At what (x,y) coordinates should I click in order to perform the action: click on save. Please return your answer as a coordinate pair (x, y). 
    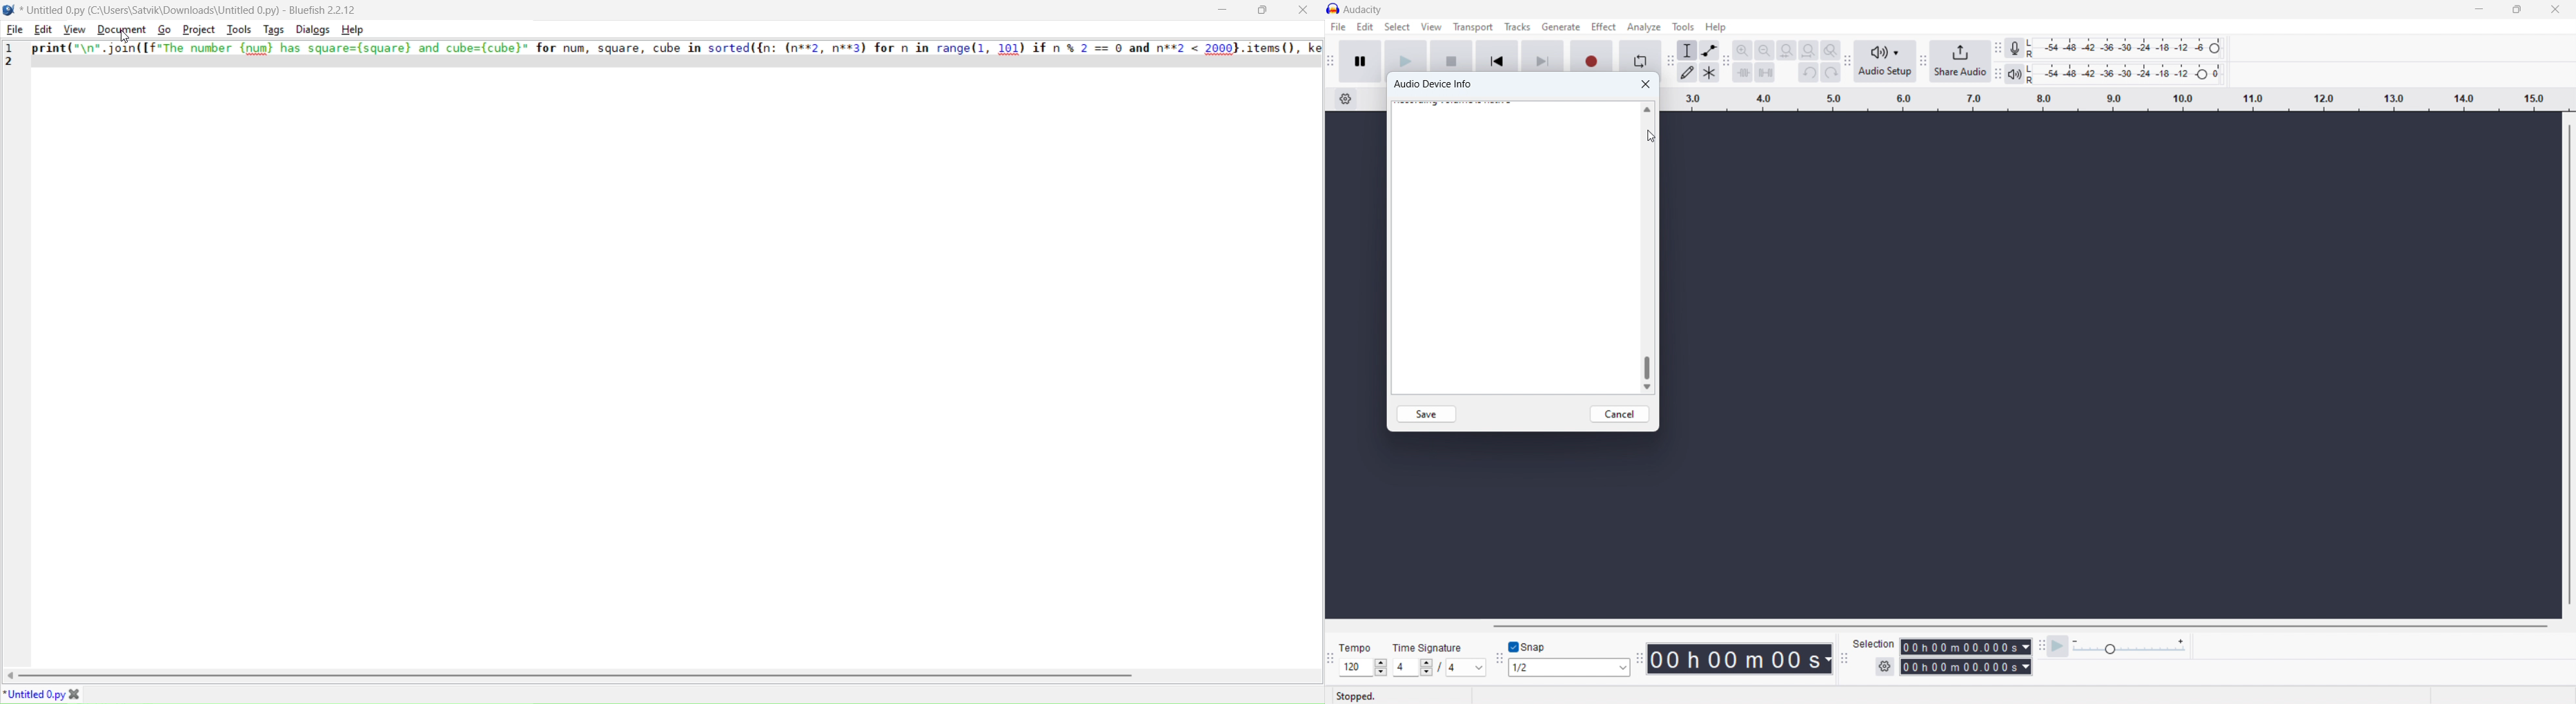
    Looking at the image, I should click on (1425, 415).